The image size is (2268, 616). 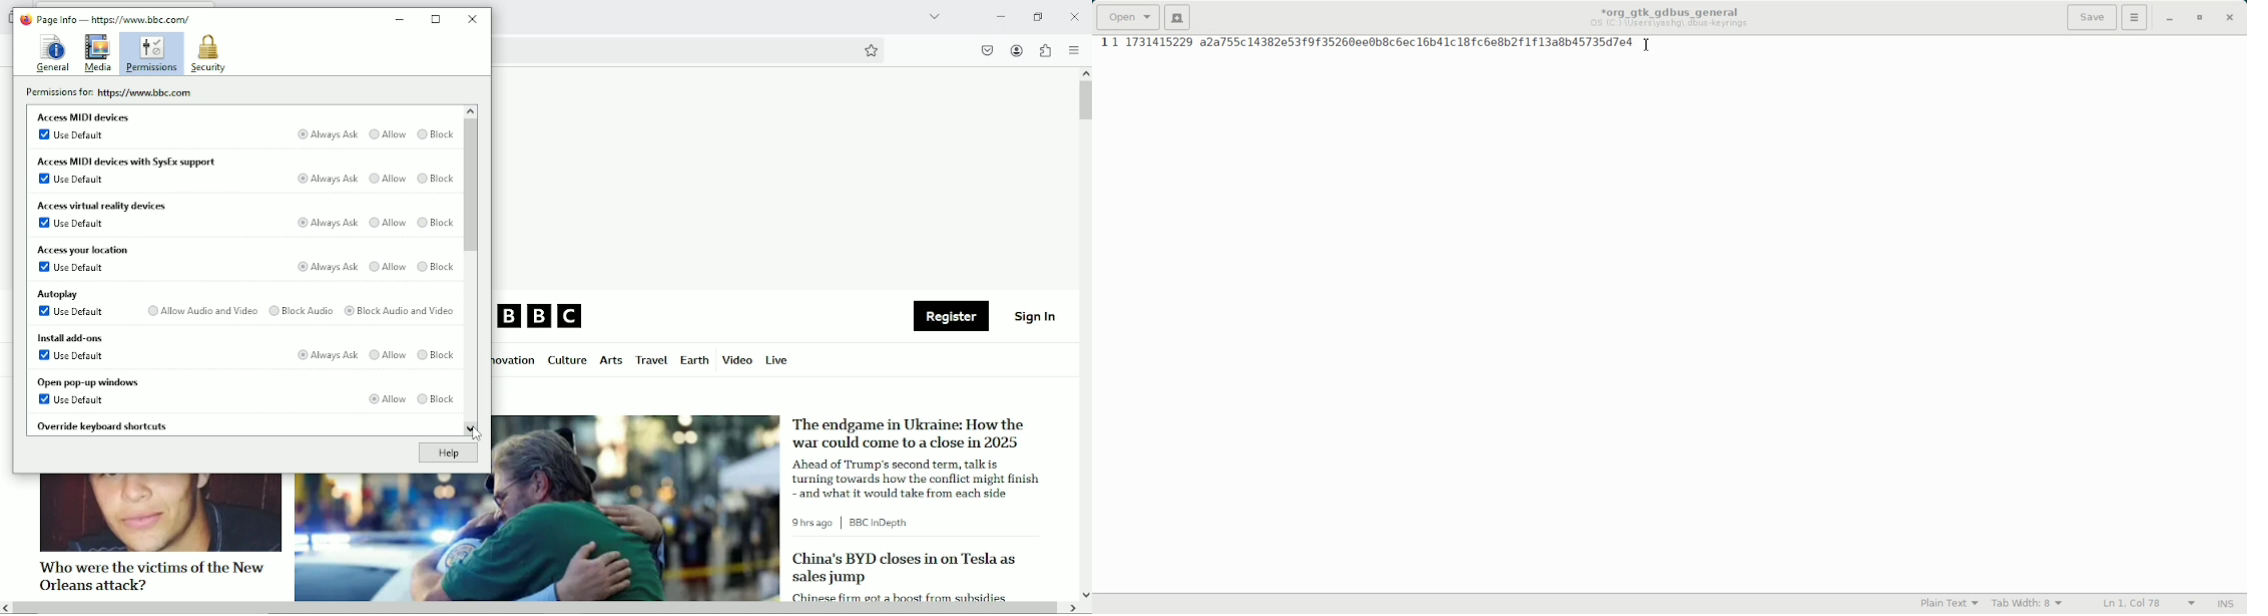 I want to click on Override keyboard shortcuts, so click(x=103, y=426).